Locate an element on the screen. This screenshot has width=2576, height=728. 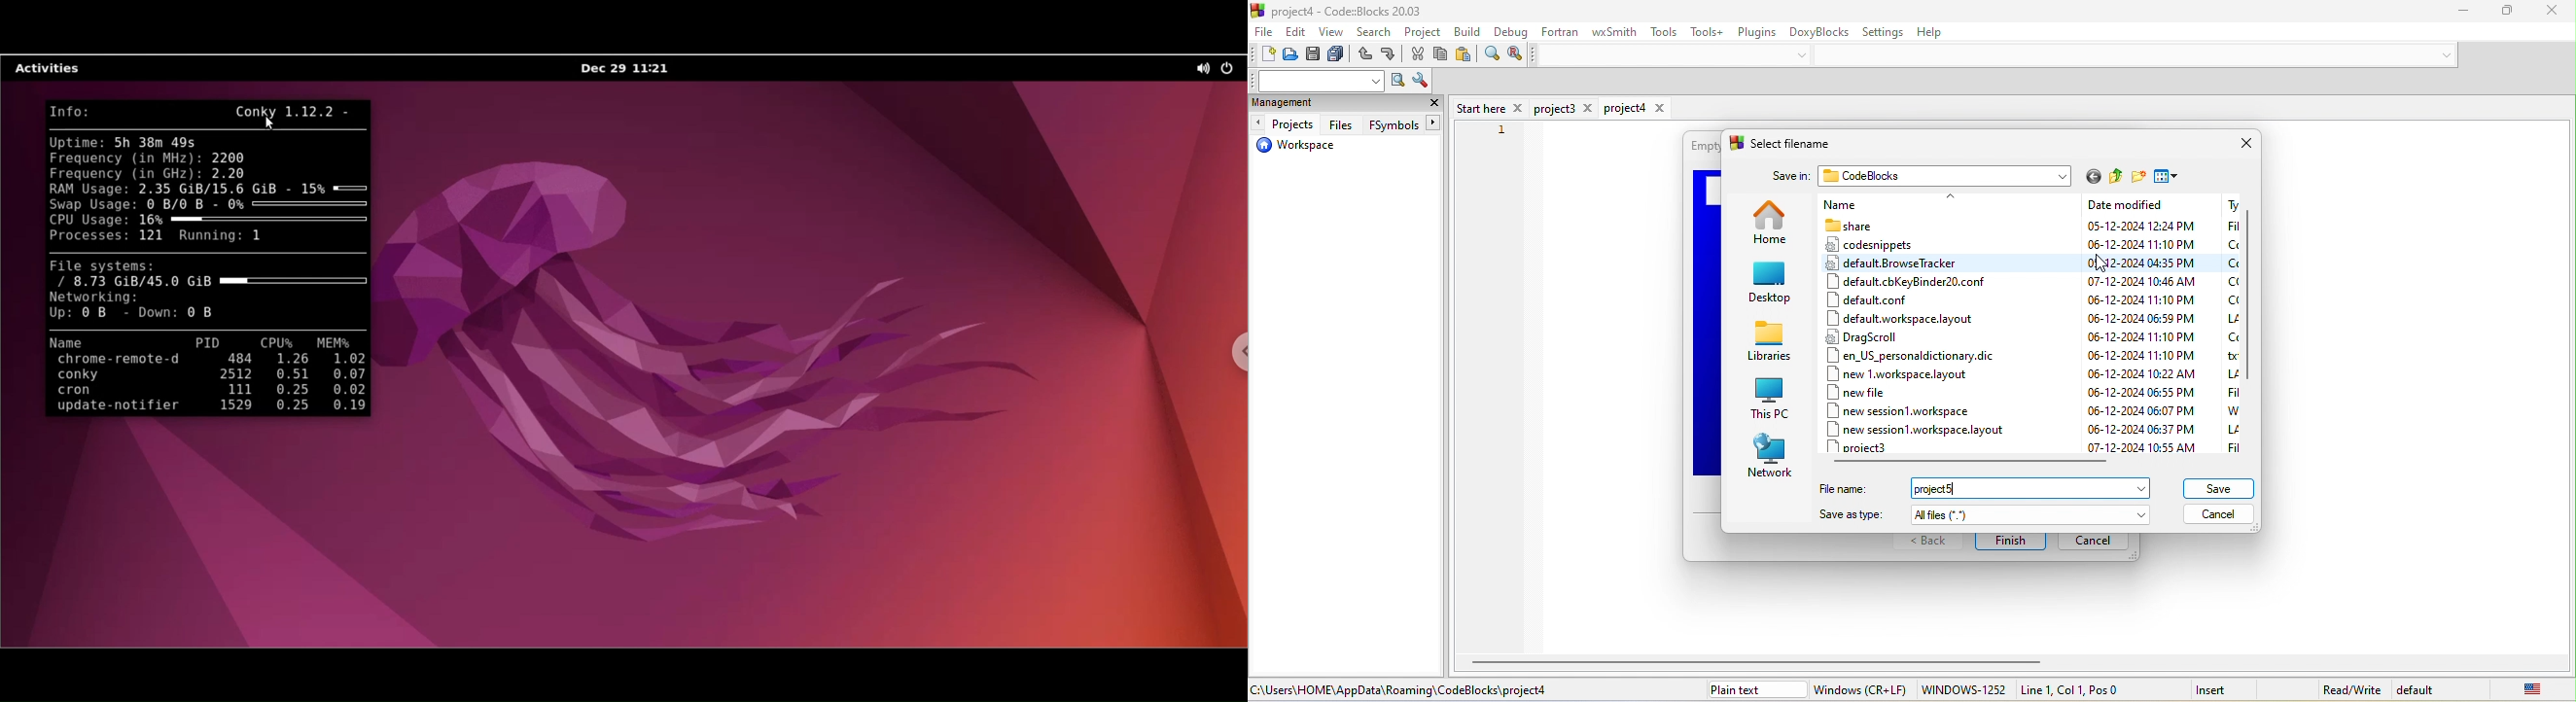
insert is located at coordinates (2223, 688).